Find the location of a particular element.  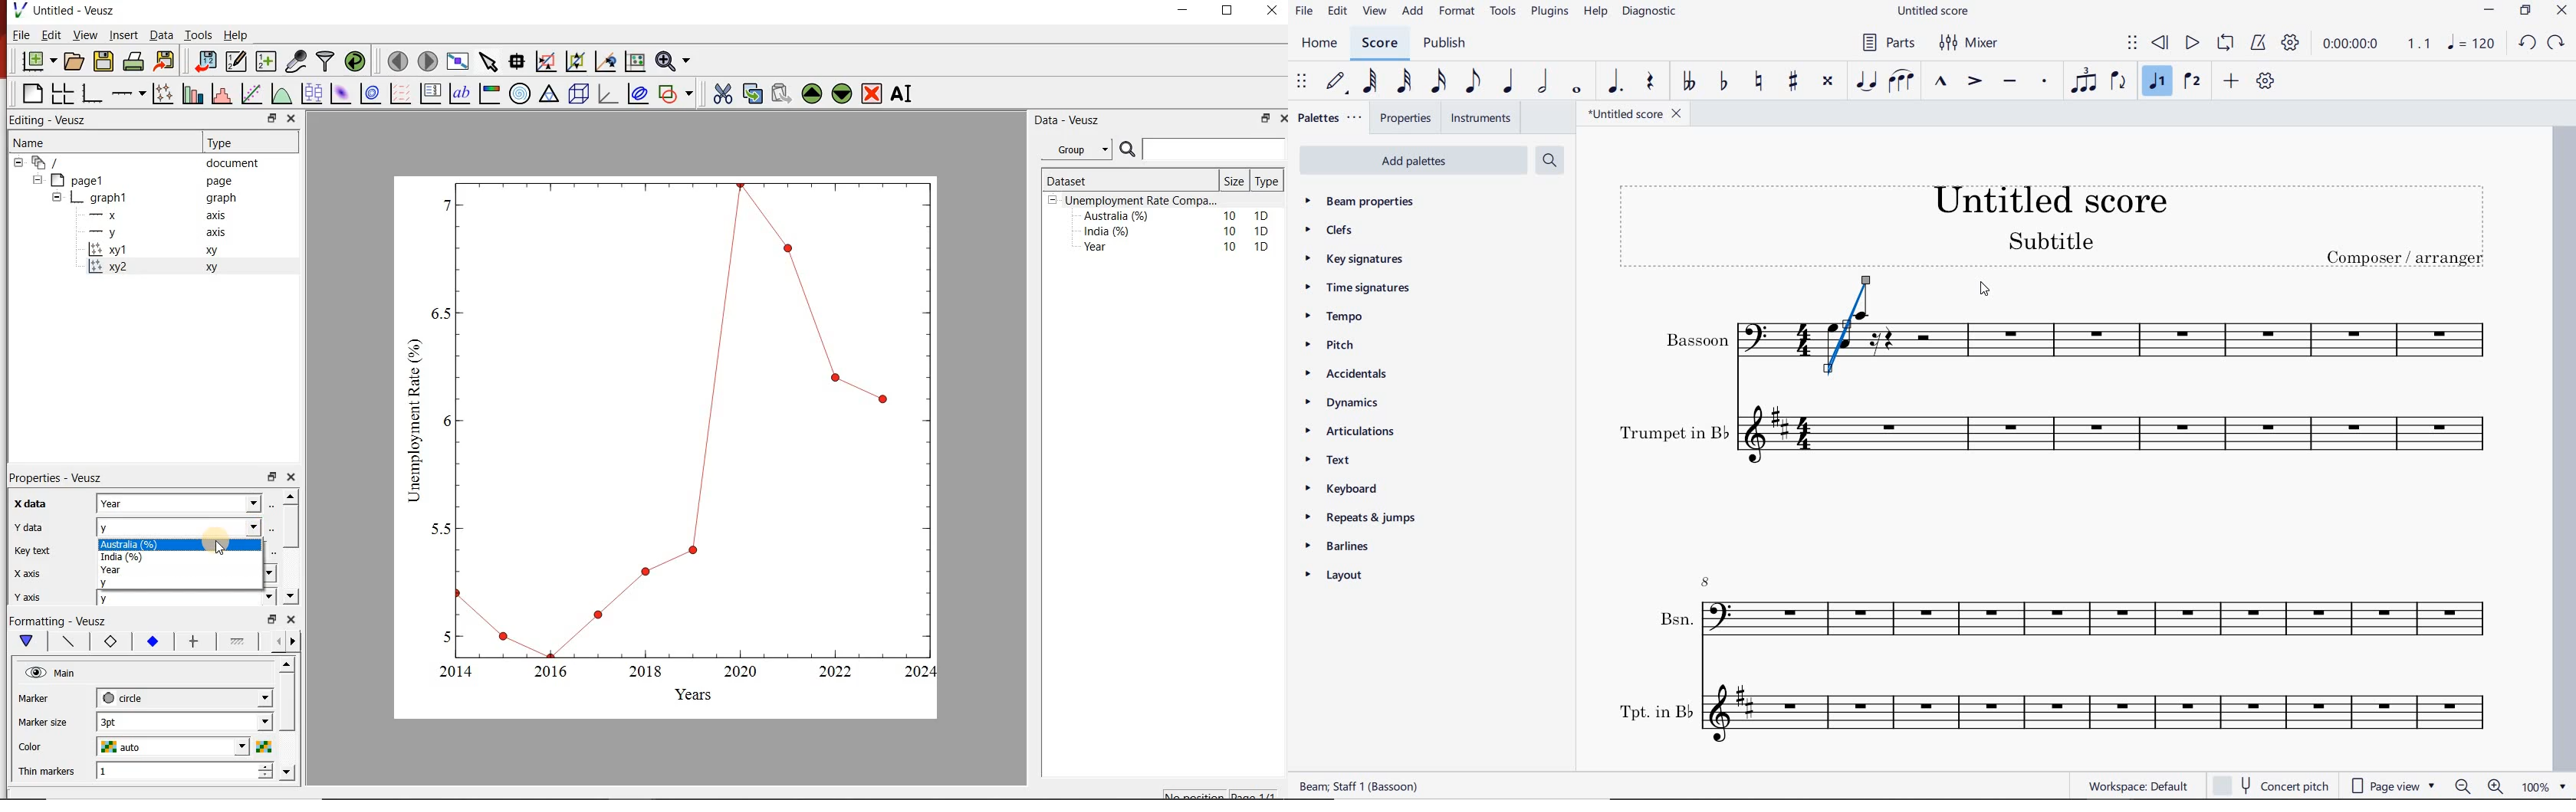

marcato is located at coordinates (1943, 82).